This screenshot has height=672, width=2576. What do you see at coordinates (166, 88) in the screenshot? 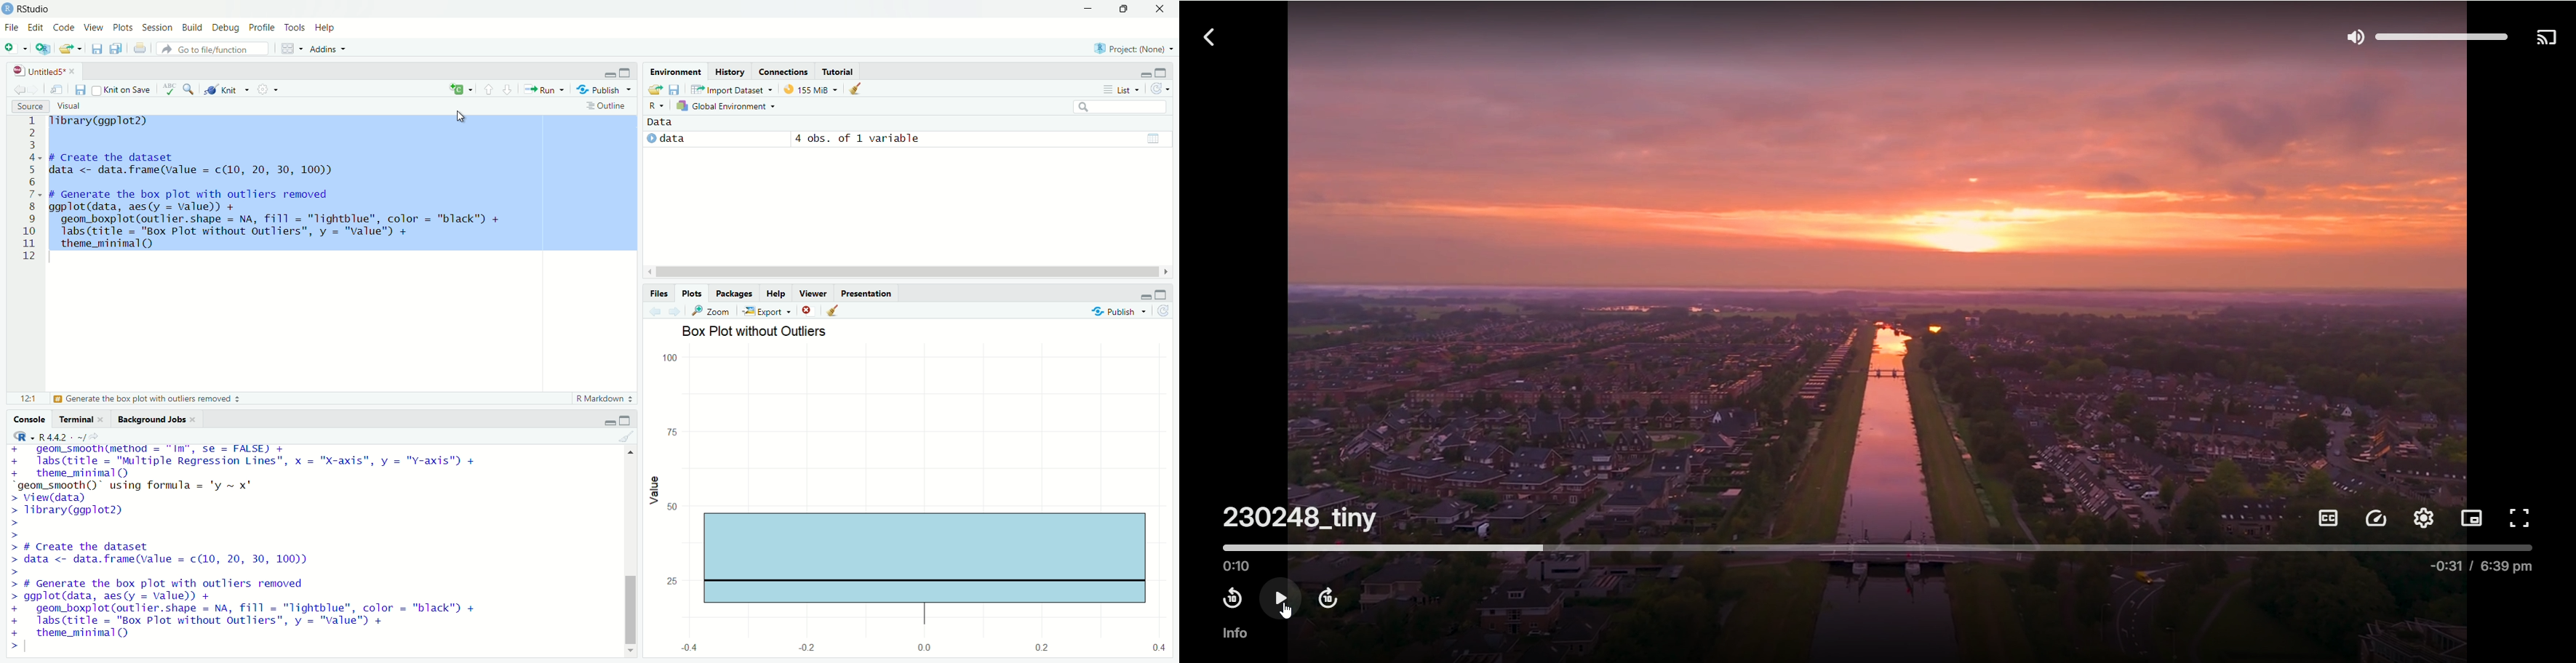
I see `abc` at bounding box center [166, 88].